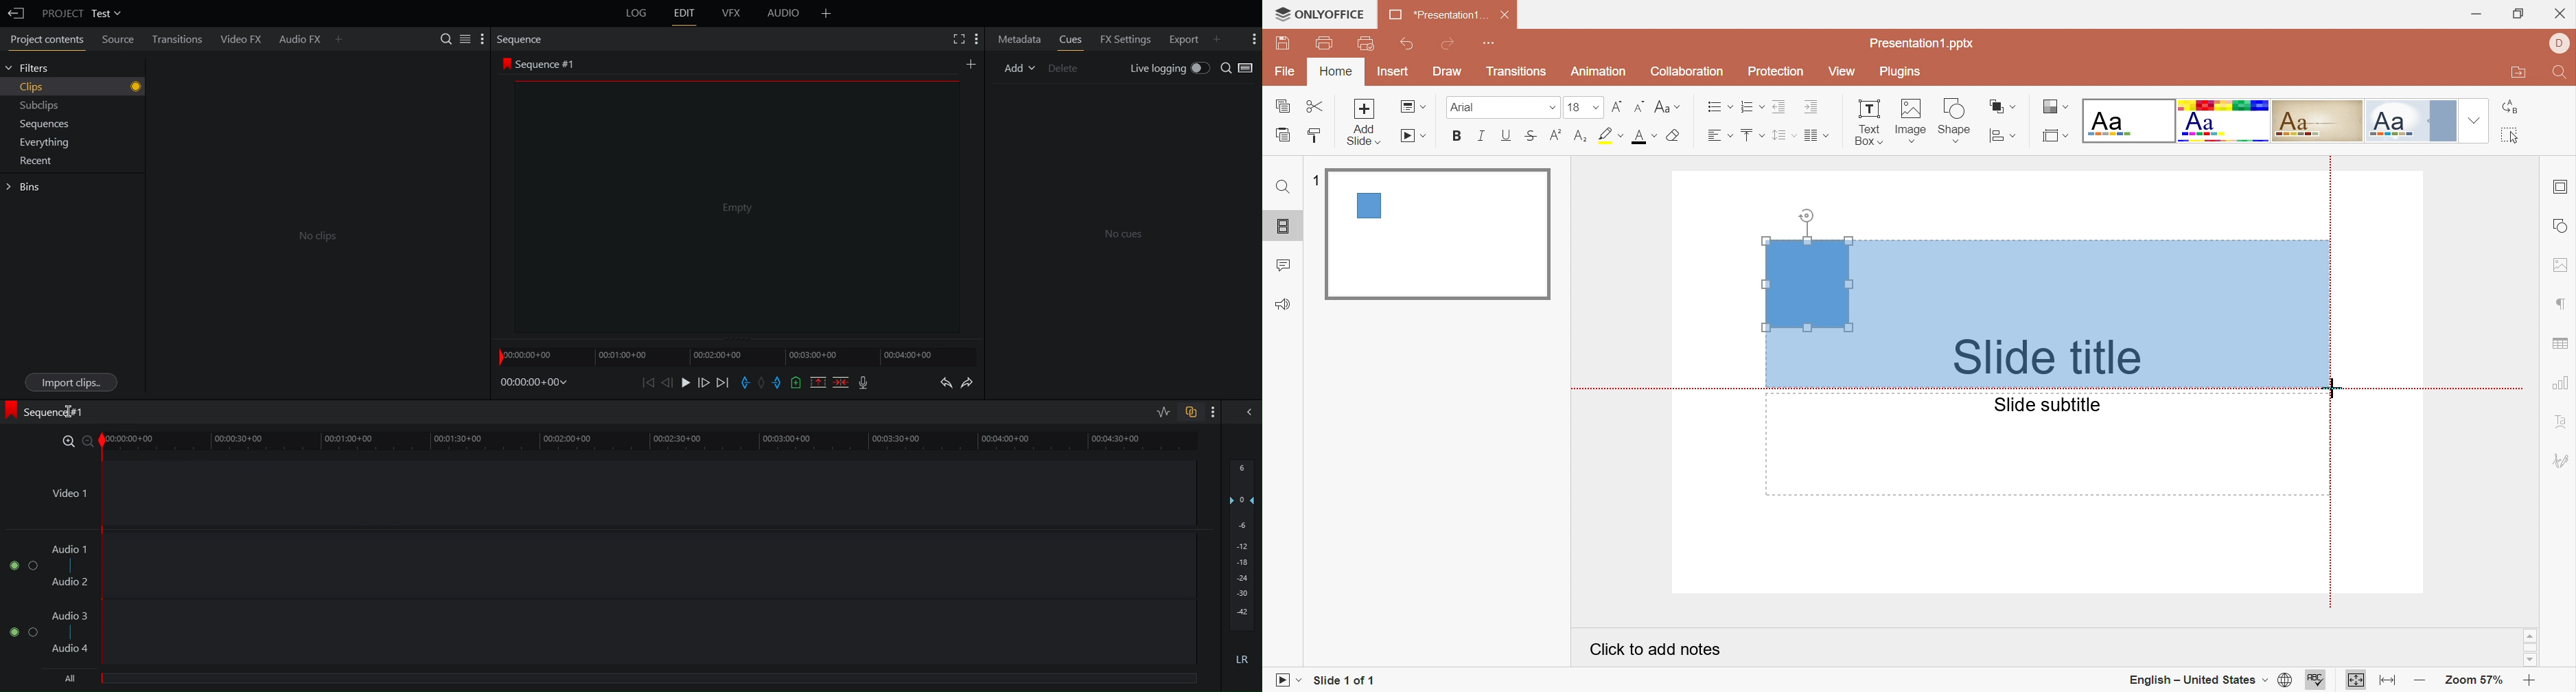  Describe the element at coordinates (36, 105) in the screenshot. I see `Subclips` at that location.